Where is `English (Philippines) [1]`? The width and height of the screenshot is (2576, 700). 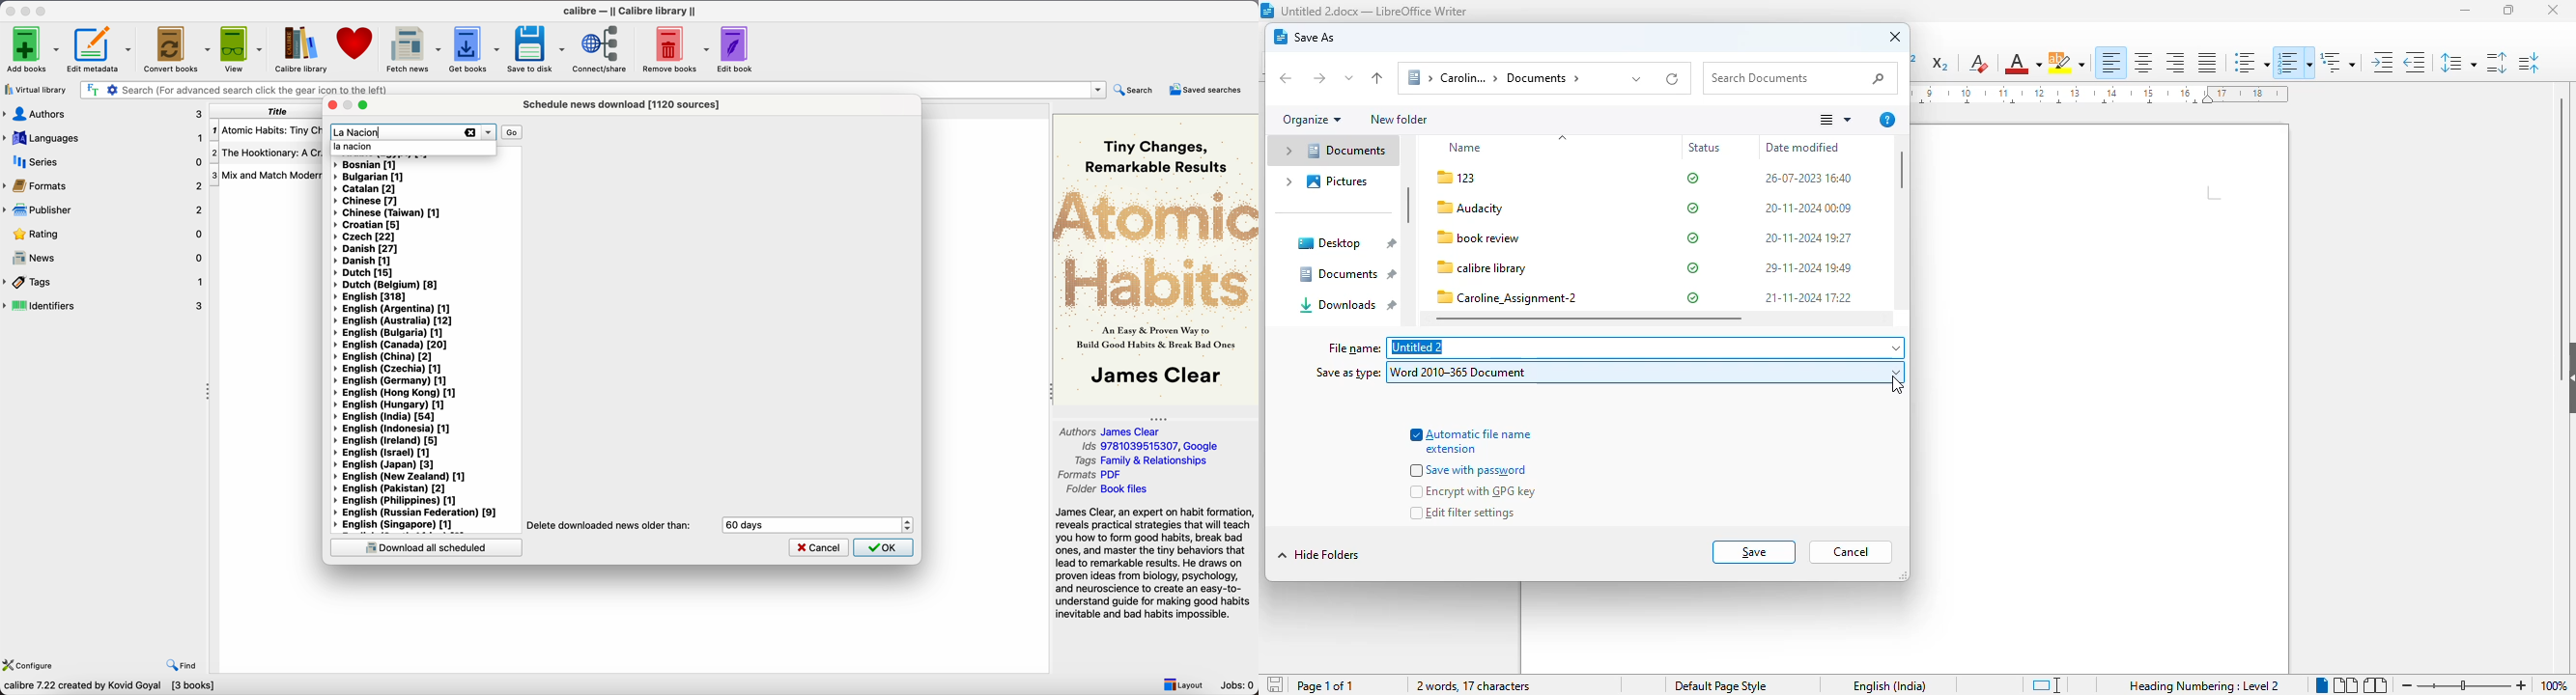
English (Philippines) [1] is located at coordinates (402, 501).